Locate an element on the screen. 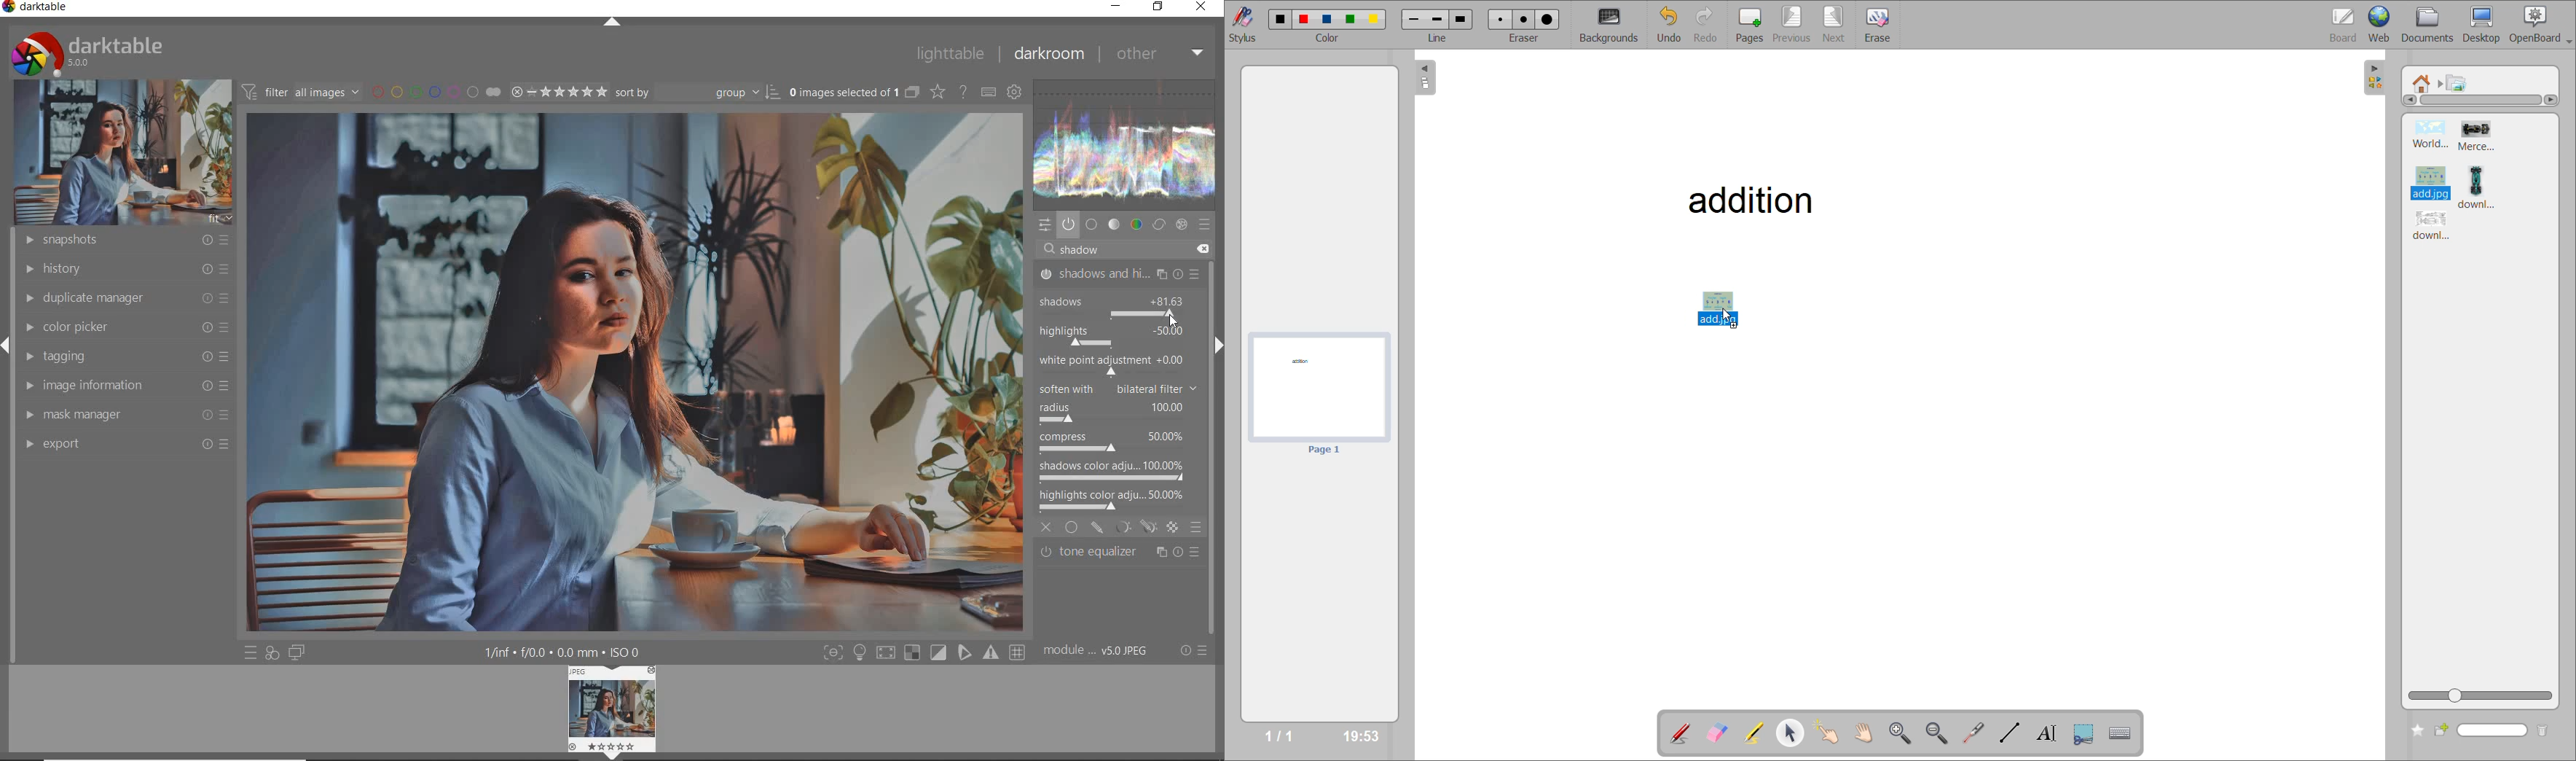 Image resolution: width=2576 pixels, height=784 pixels. quick access for applying any of your styles is located at coordinates (273, 654).